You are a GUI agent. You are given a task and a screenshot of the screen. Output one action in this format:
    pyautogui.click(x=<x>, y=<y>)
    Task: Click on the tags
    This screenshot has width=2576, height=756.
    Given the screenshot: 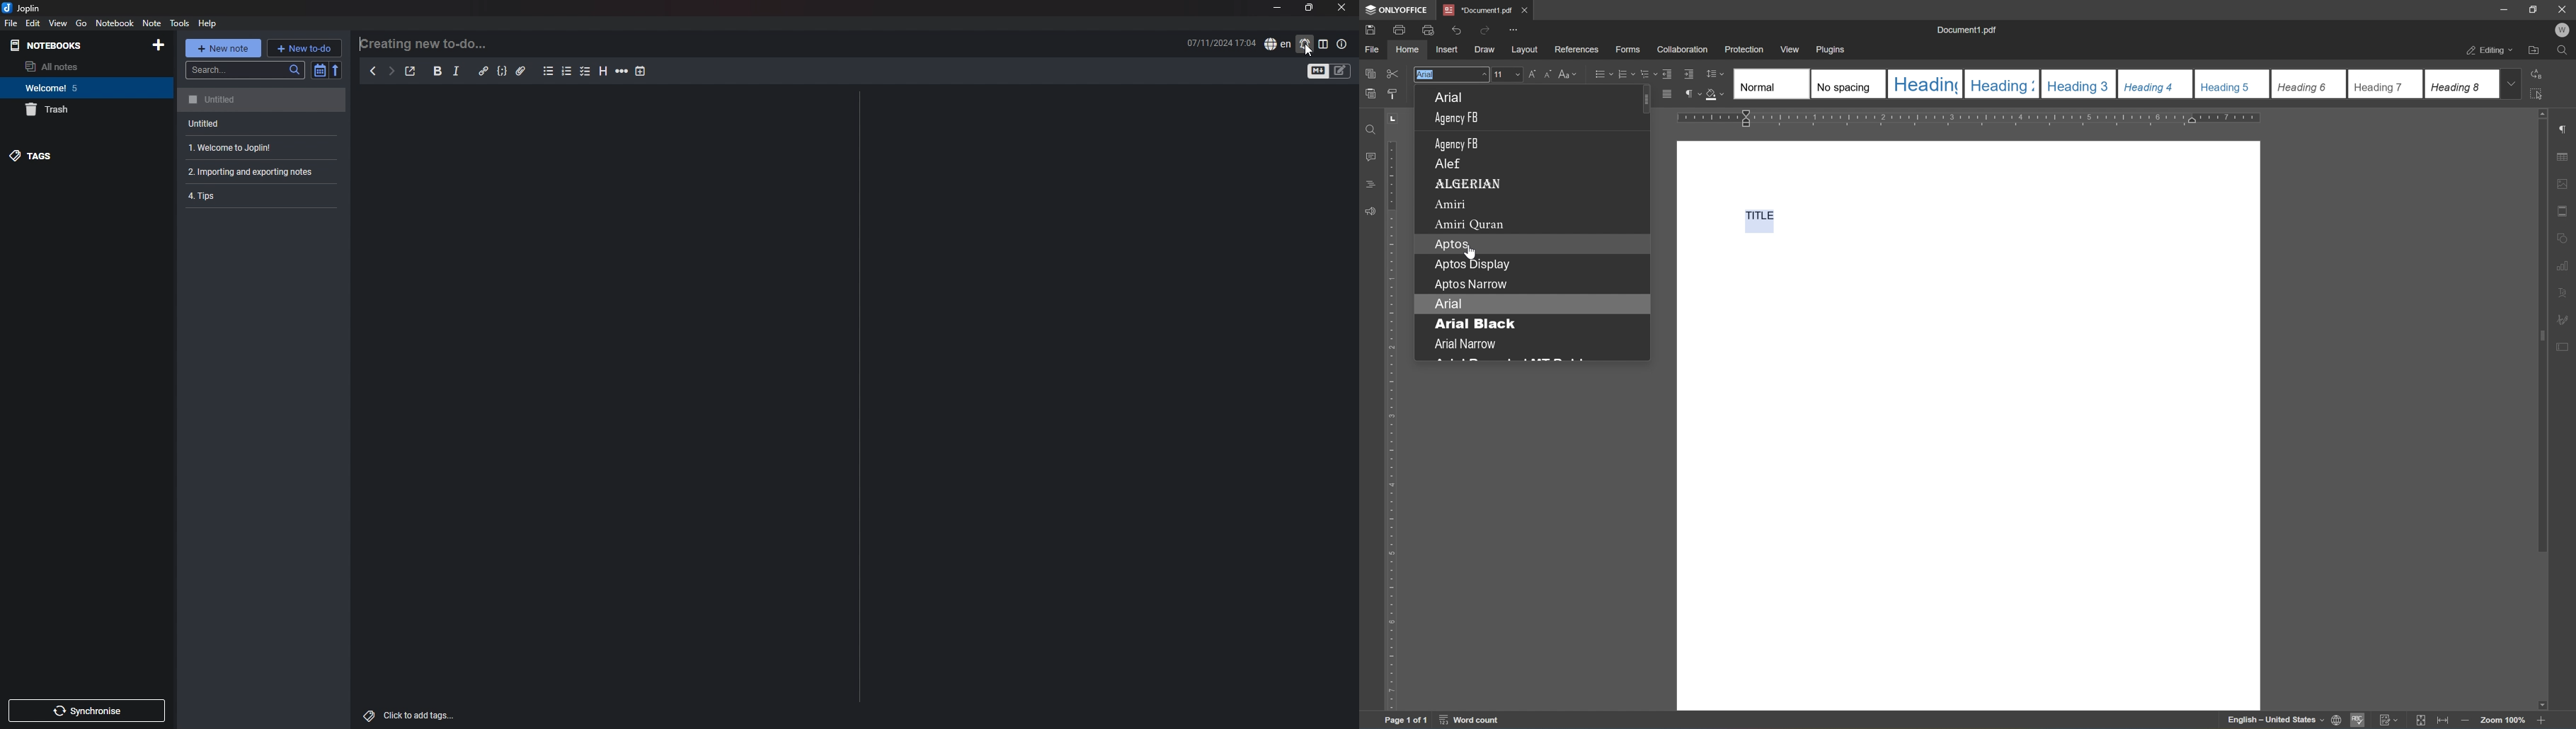 What is the action you would take?
    pyautogui.click(x=67, y=155)
    